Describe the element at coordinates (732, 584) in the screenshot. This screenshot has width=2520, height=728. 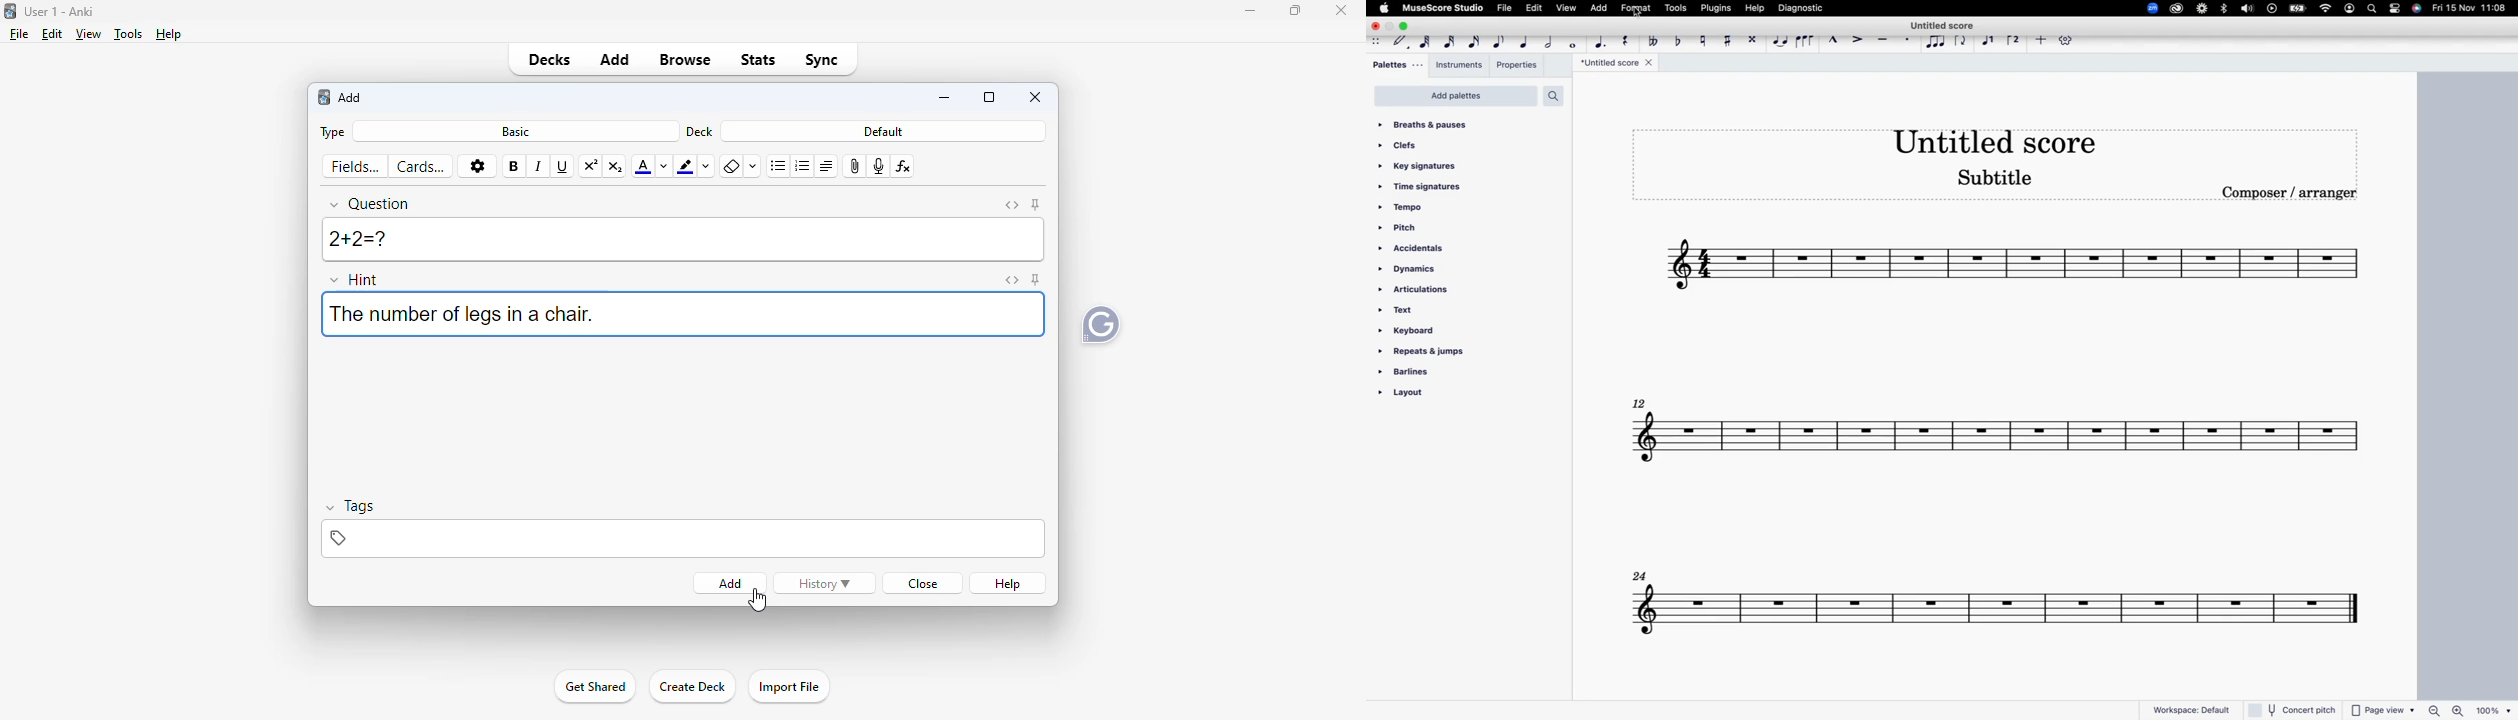
I see `add` at that location.